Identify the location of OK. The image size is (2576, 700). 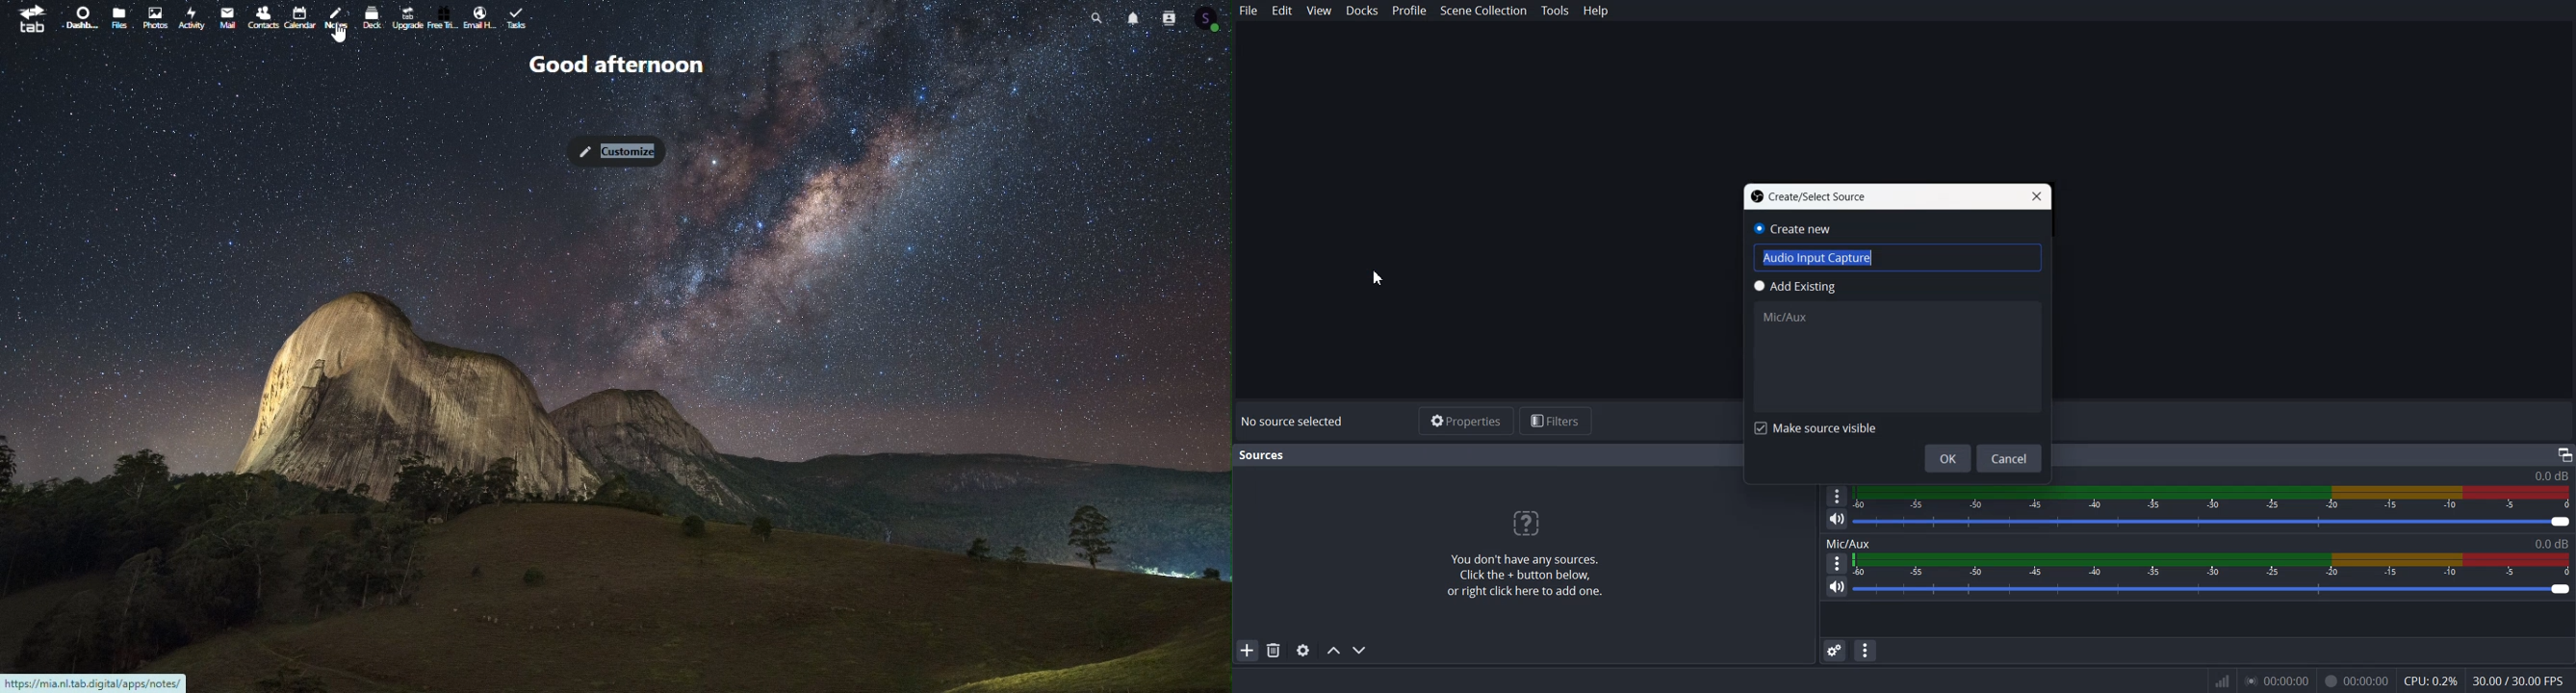
(1948, 458).